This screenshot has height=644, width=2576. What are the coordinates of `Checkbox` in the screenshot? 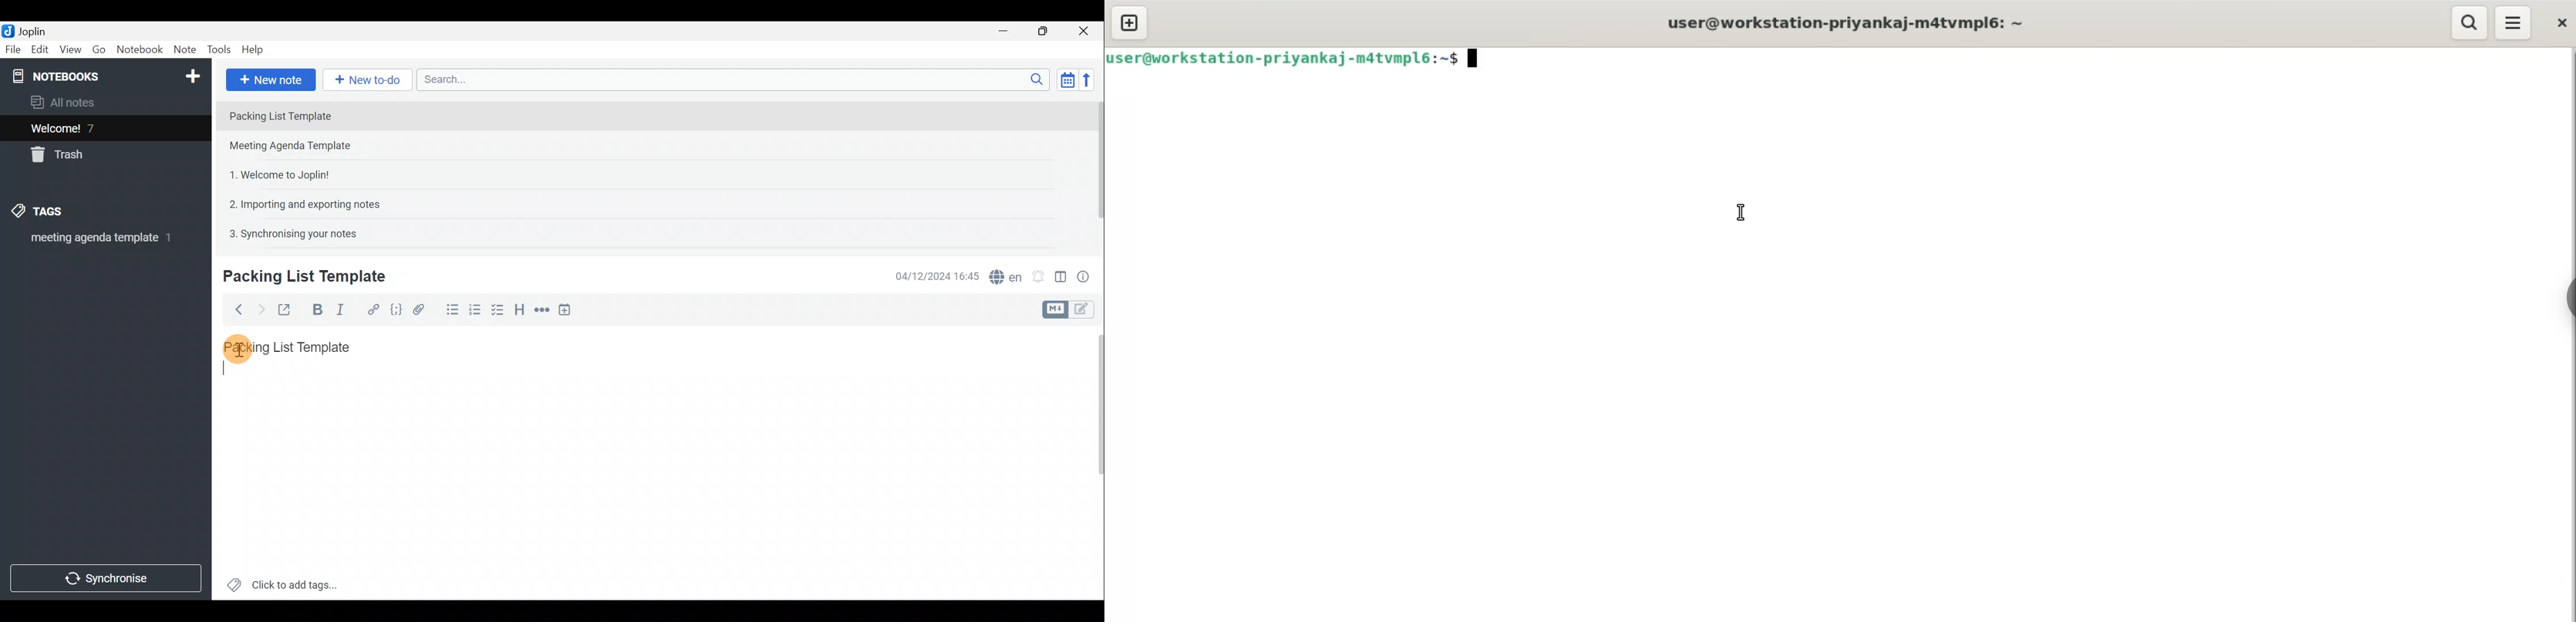 It's located at (501, 313).